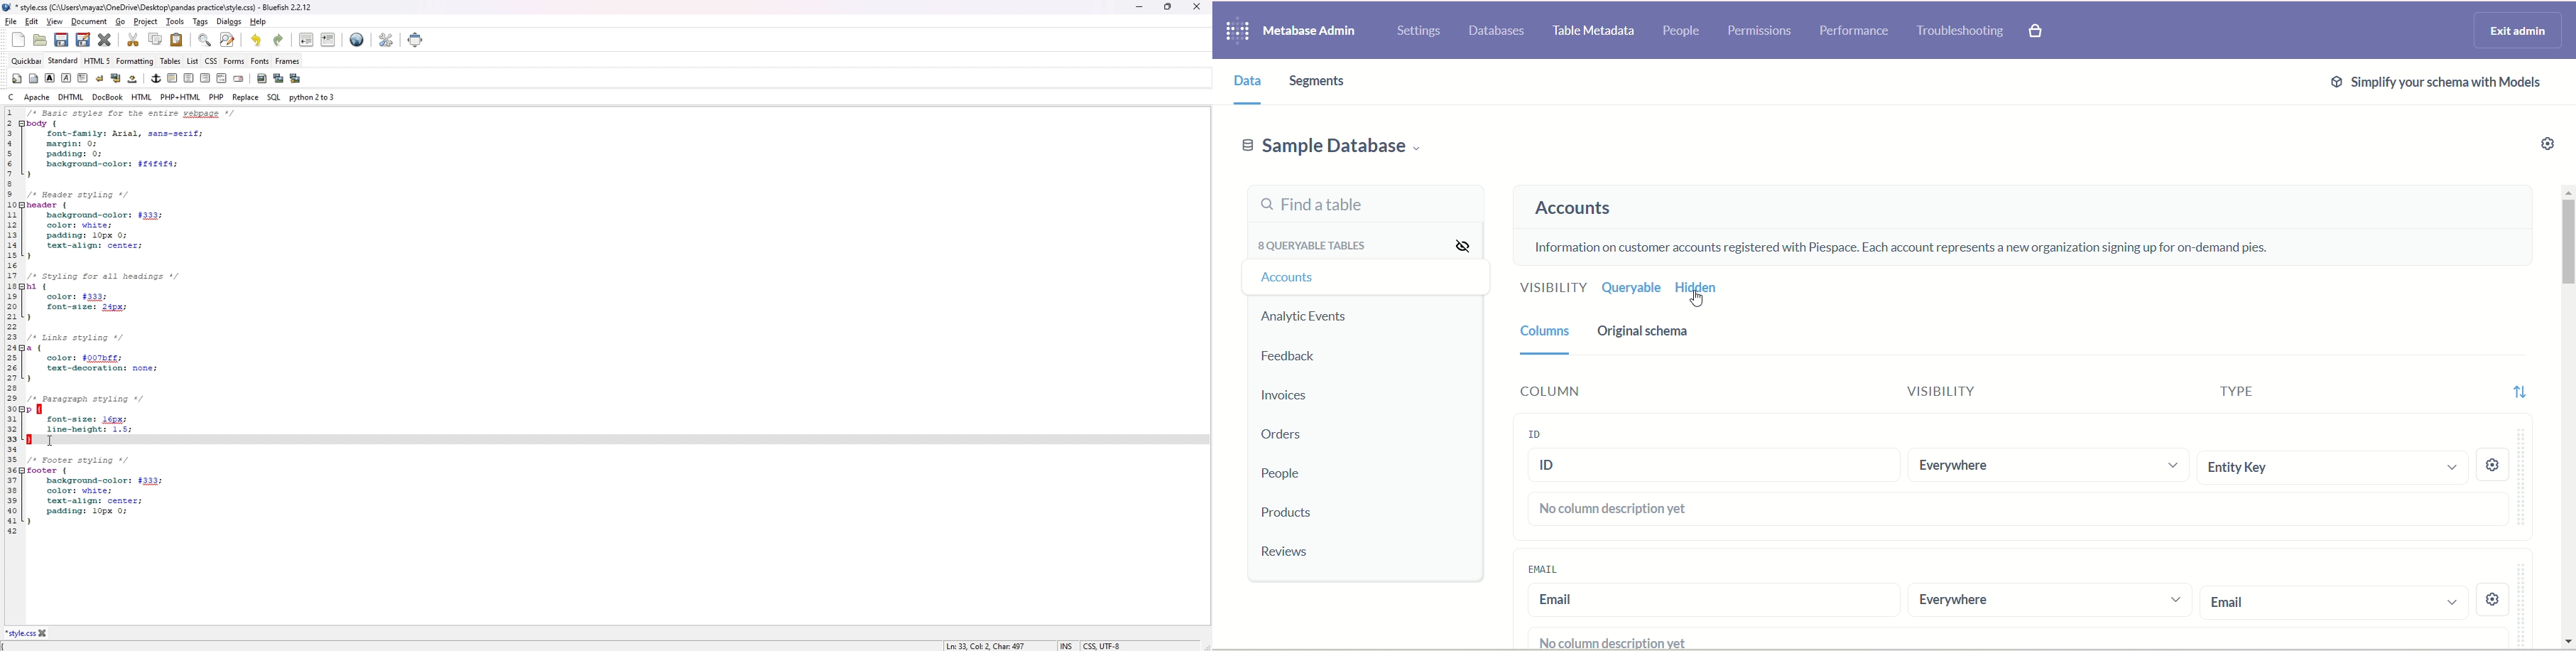  What do you see at coordinates (2513, 397) in the screenshot?
I see `sort` at bounding box center [2513, 397].